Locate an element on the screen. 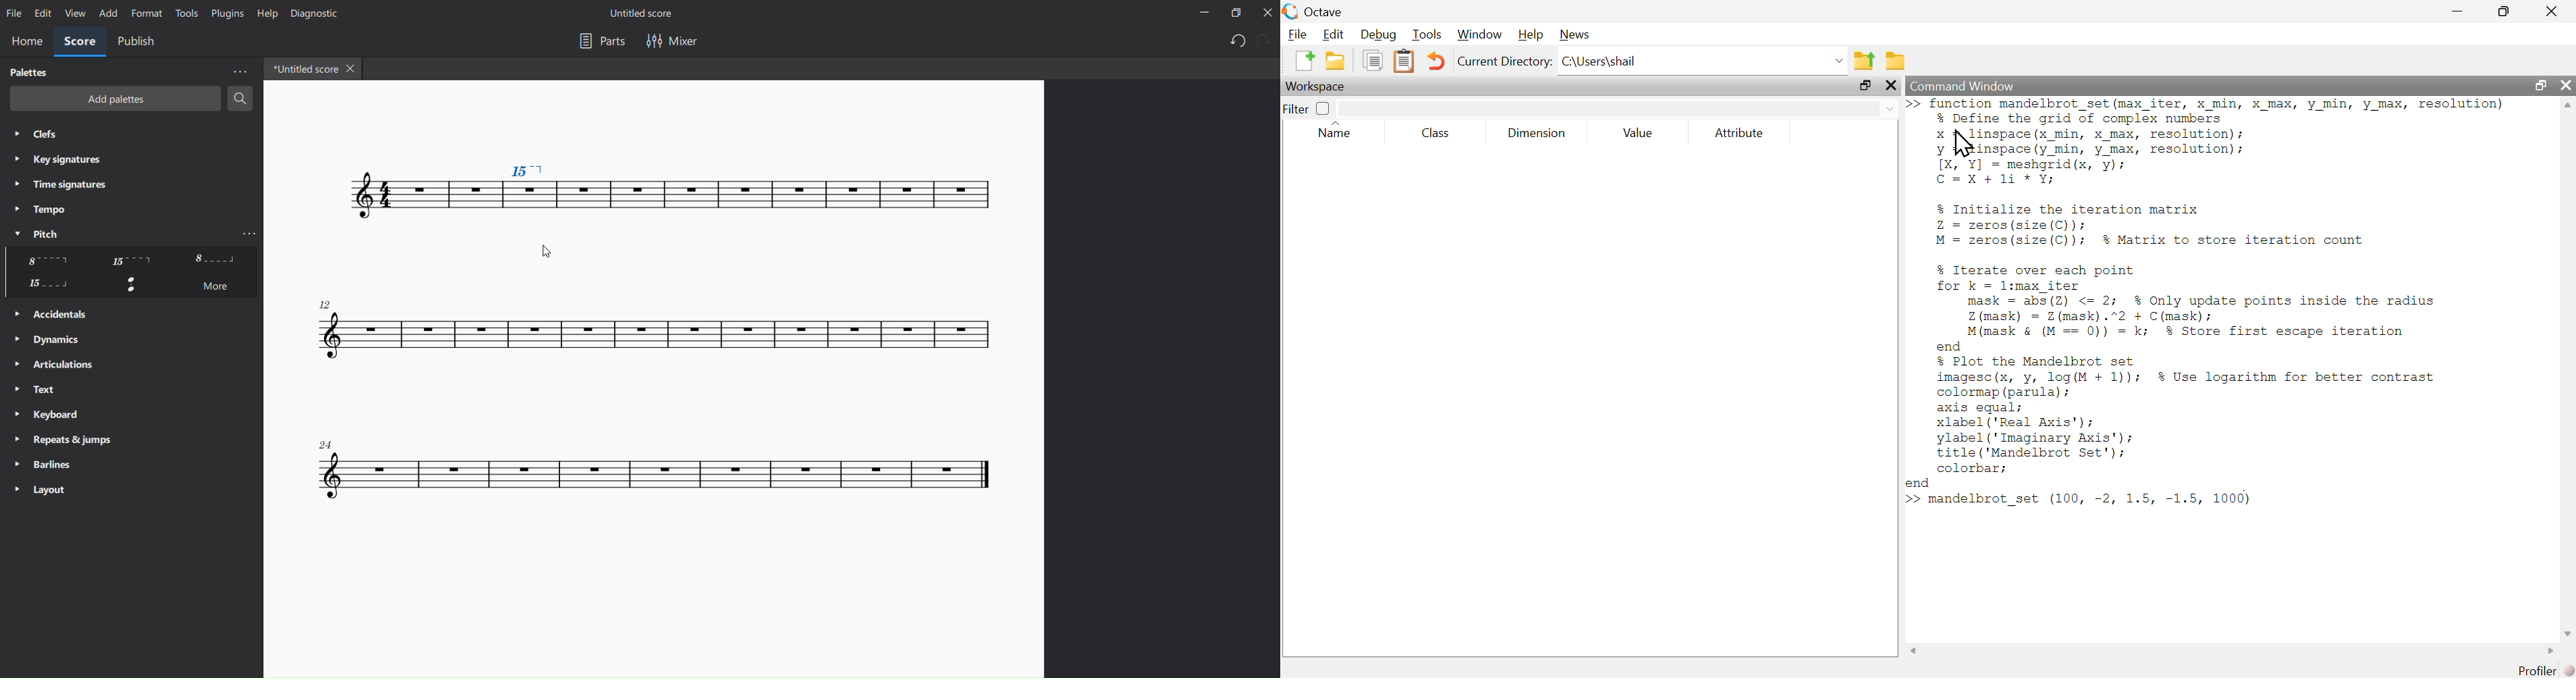 The width and height of the screenshot is (2576, 700). time signatures is located at coordinates (59, 186).